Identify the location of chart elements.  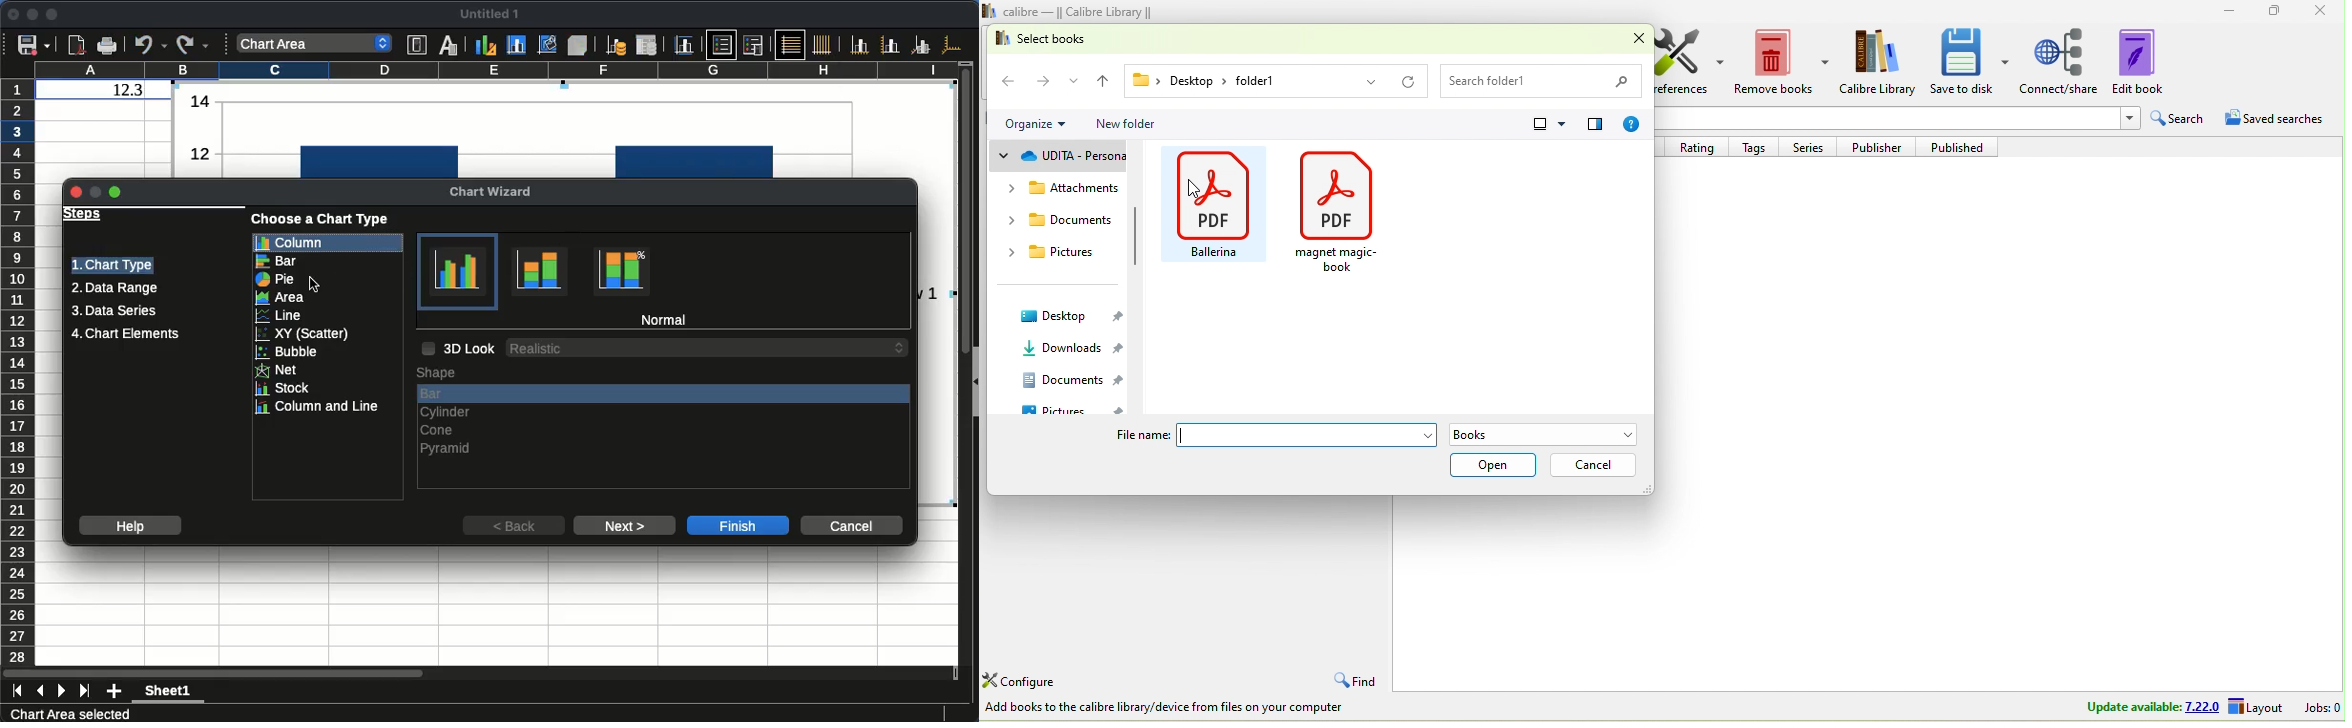
(125, 334).